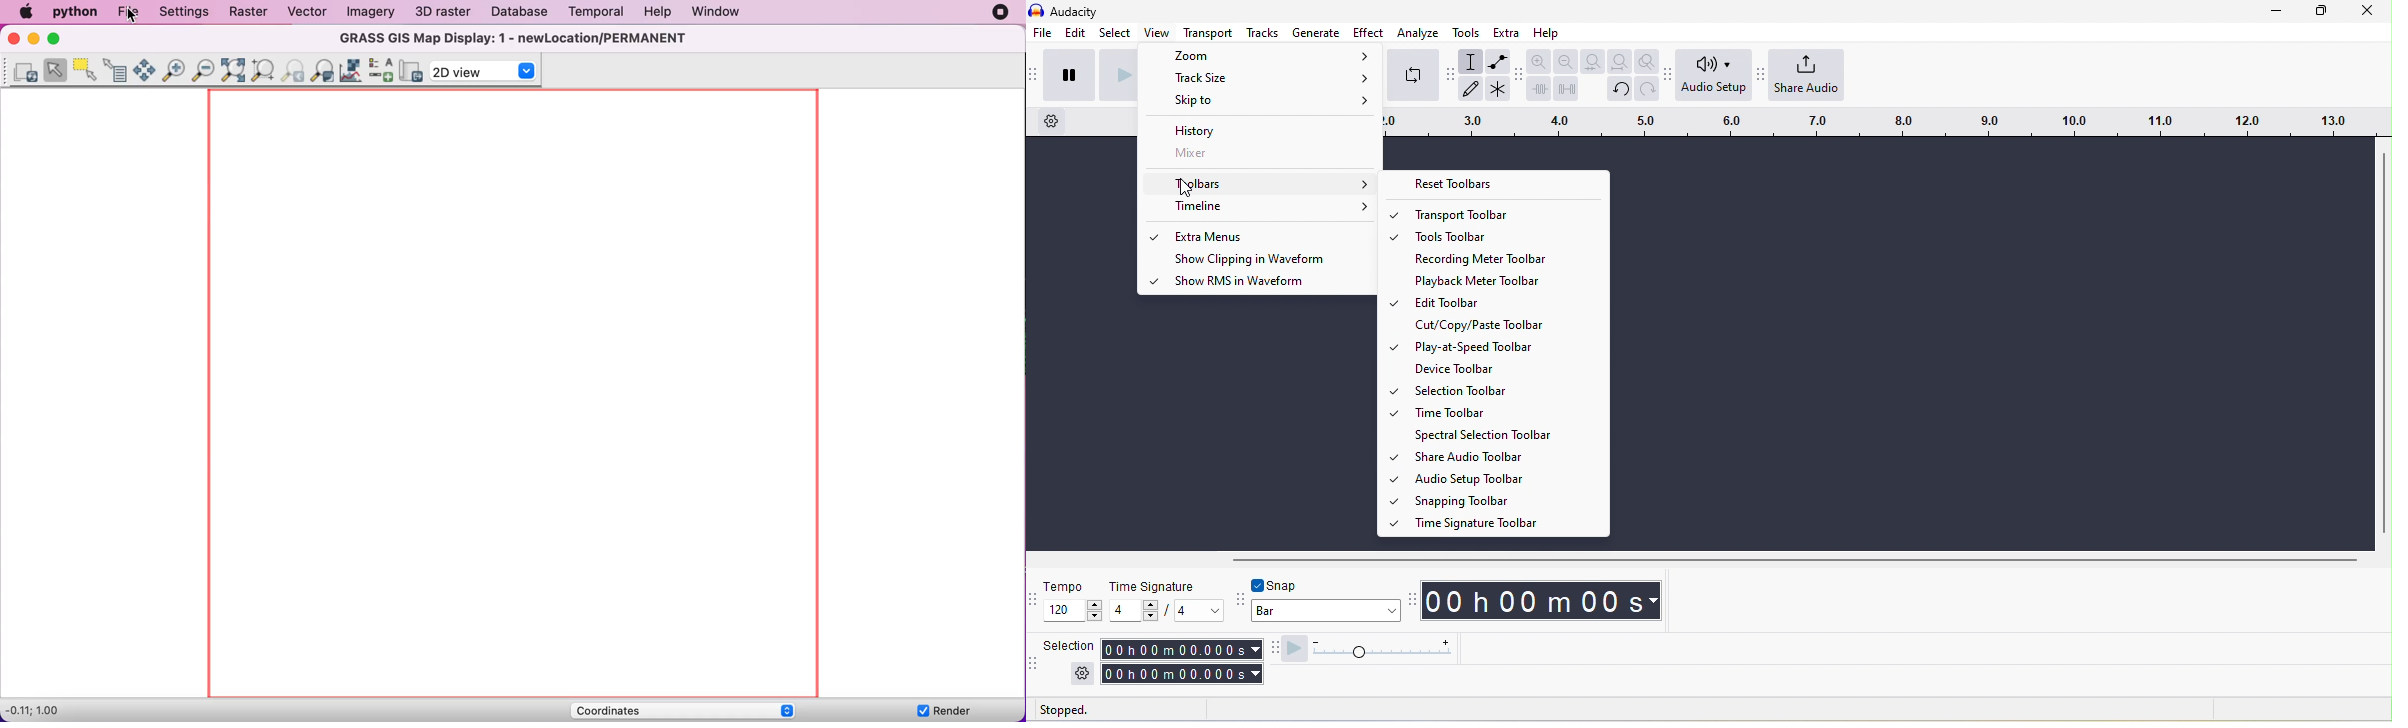 Image resolution: width=2408 pixels, height=728 pixels. What do you see at coordinates (1547, 33) in the screenshot?
I see `help` at bounding box center [1547, 33].